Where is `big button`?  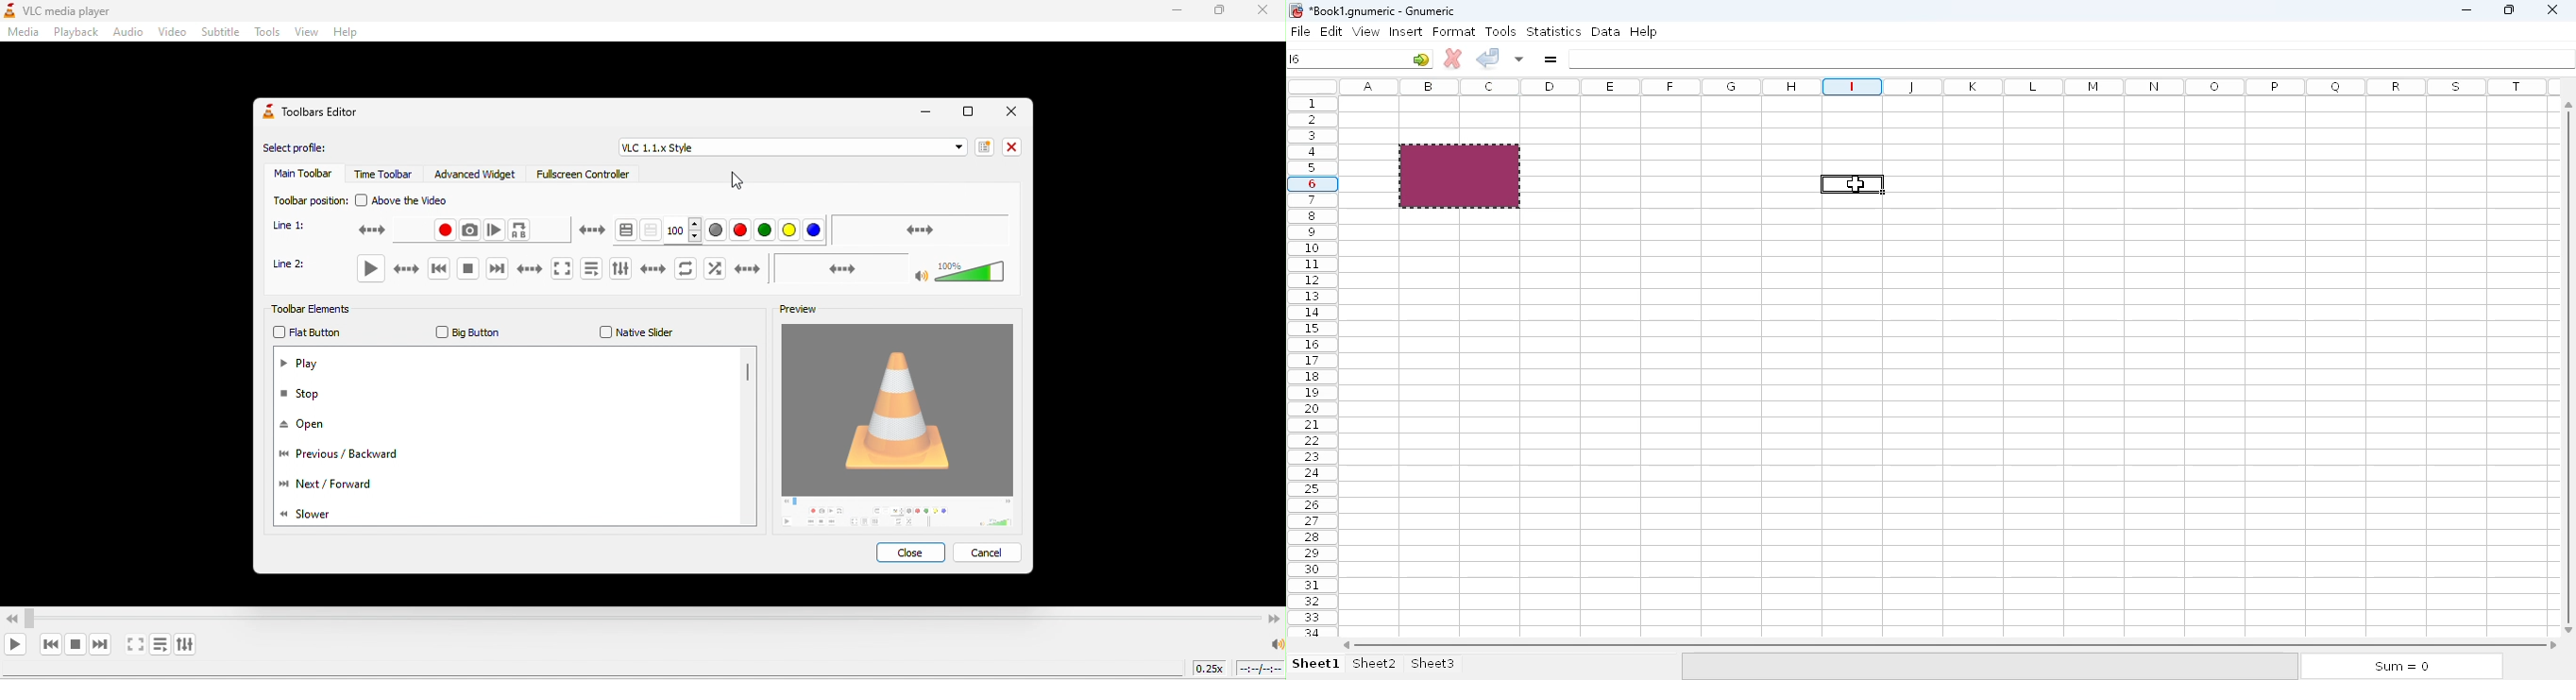 big button is located at coordinates (467, 332).